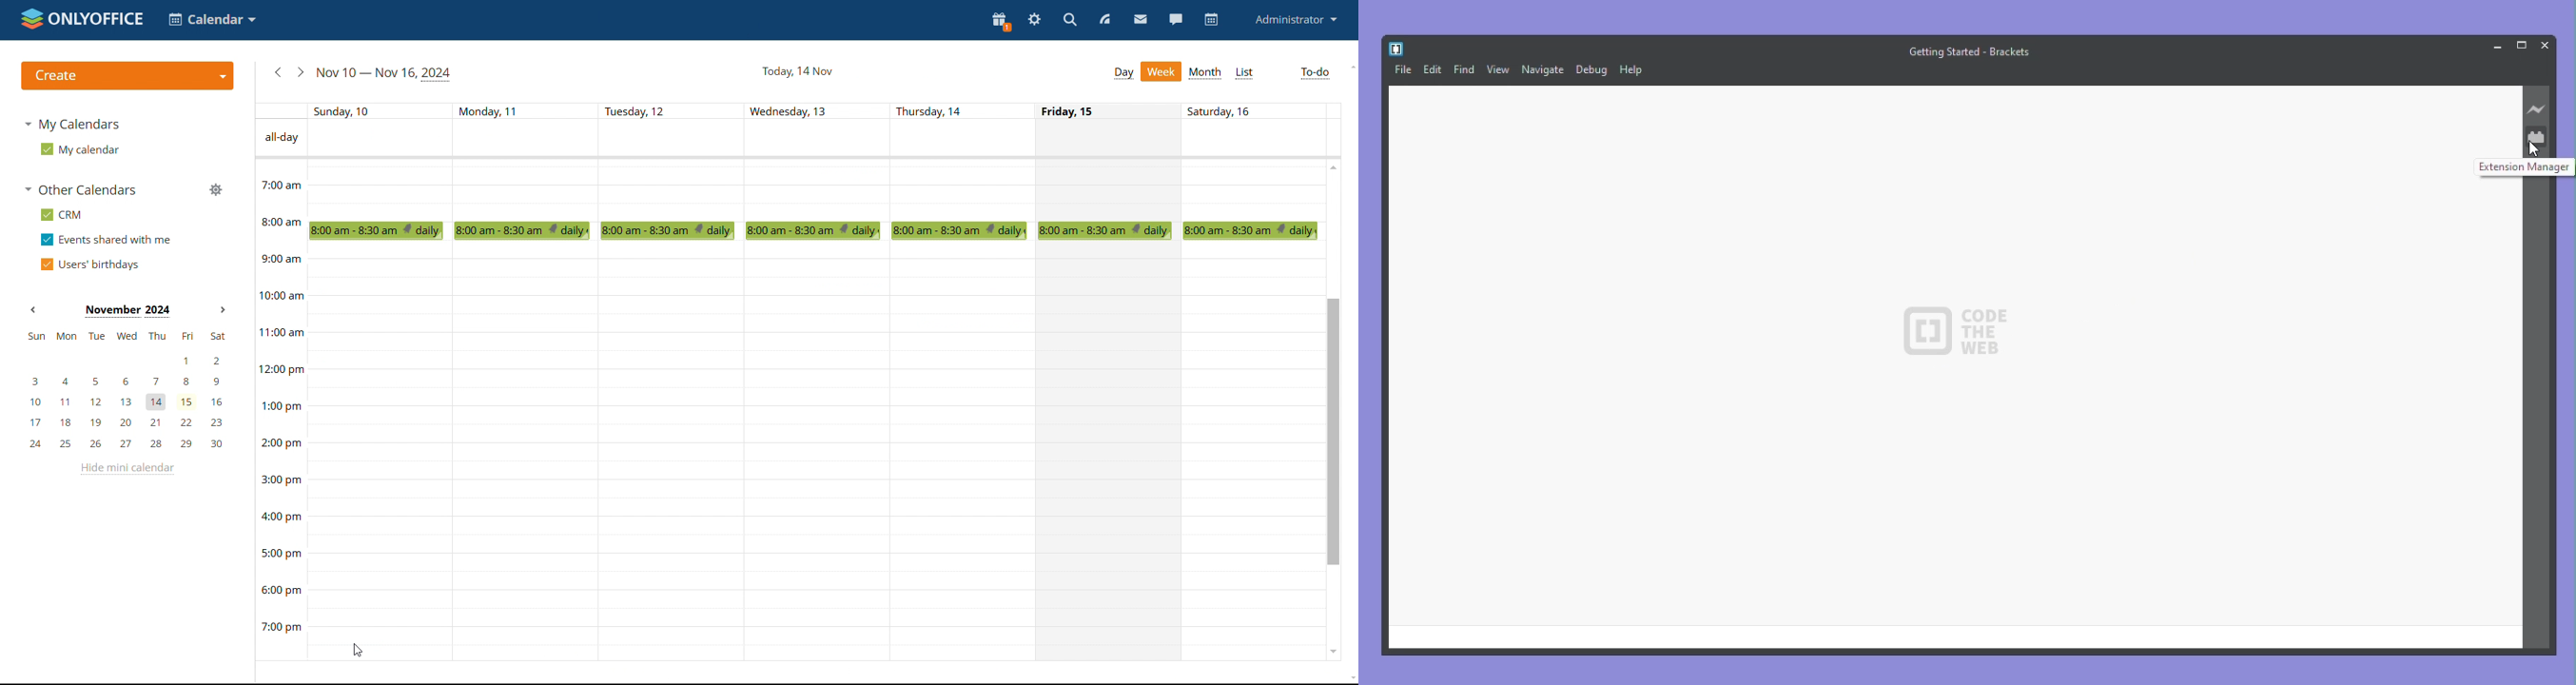 The width and height of the screenshot is (2576, 700). What do you see at coordinates (1631, 68) in the screenshot?
I see `Help` at bounding box center [1631, 68].